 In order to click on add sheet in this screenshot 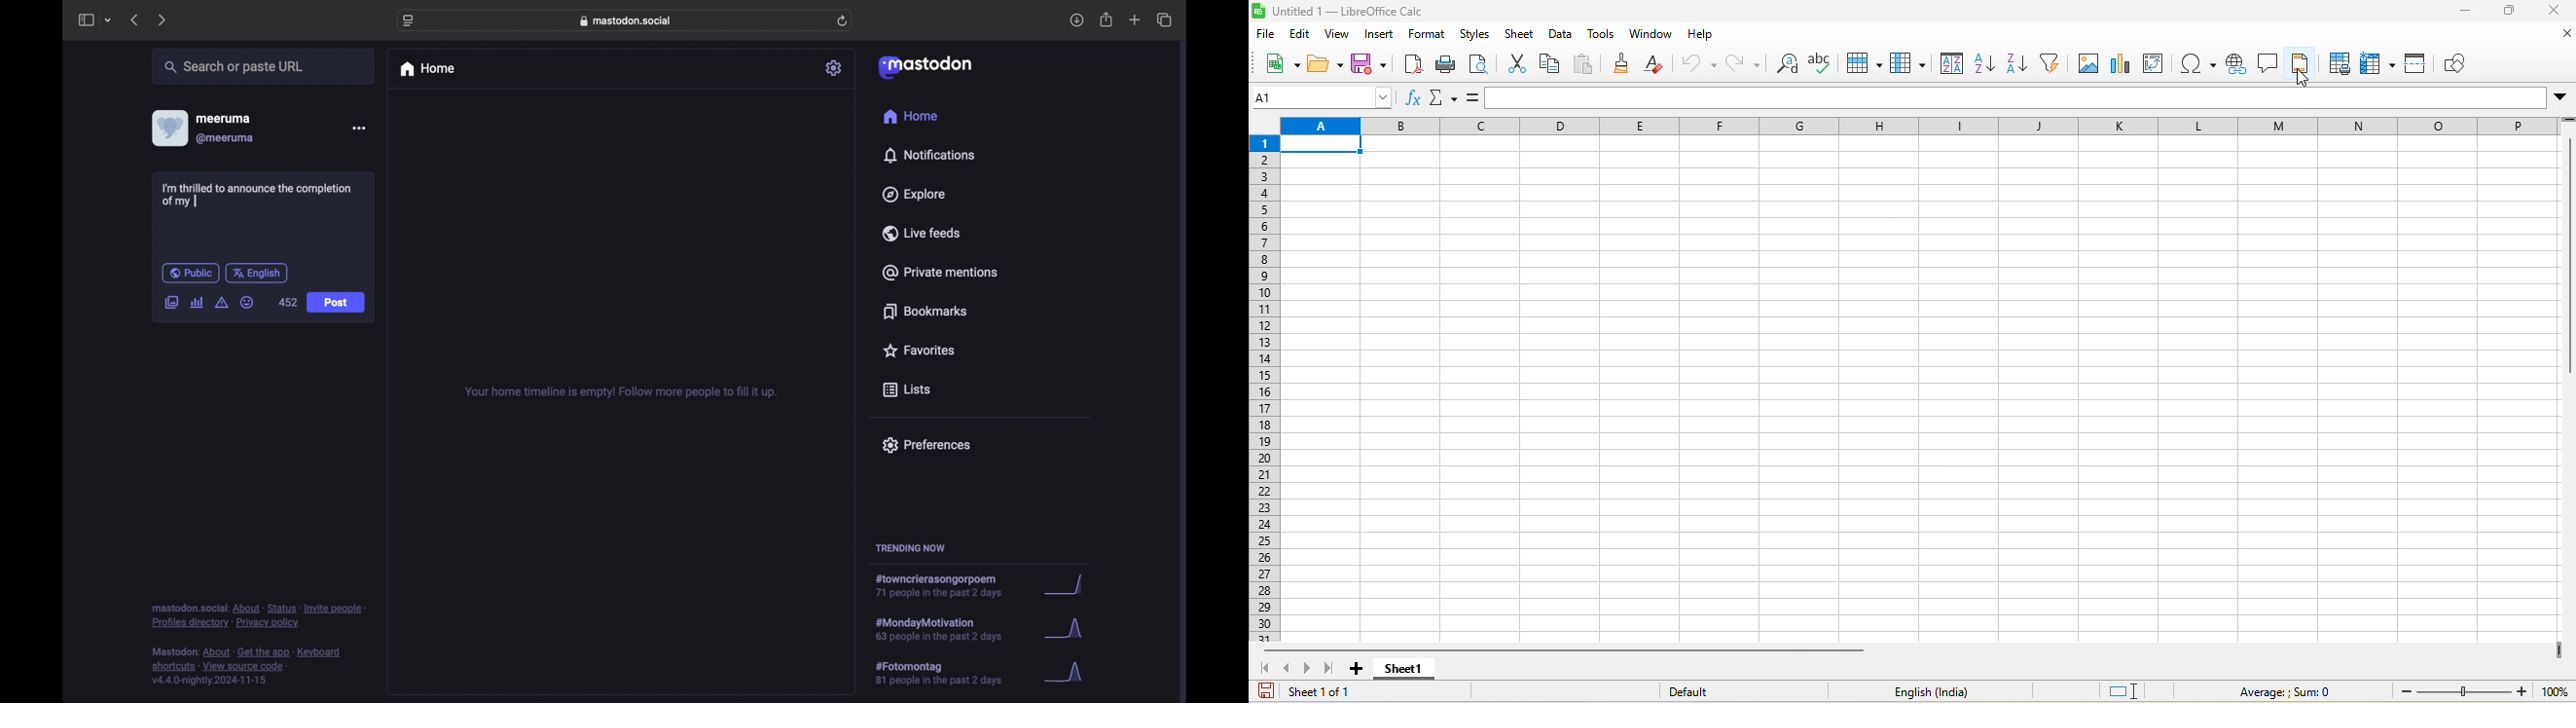, I will do `click(1356, 667)`.